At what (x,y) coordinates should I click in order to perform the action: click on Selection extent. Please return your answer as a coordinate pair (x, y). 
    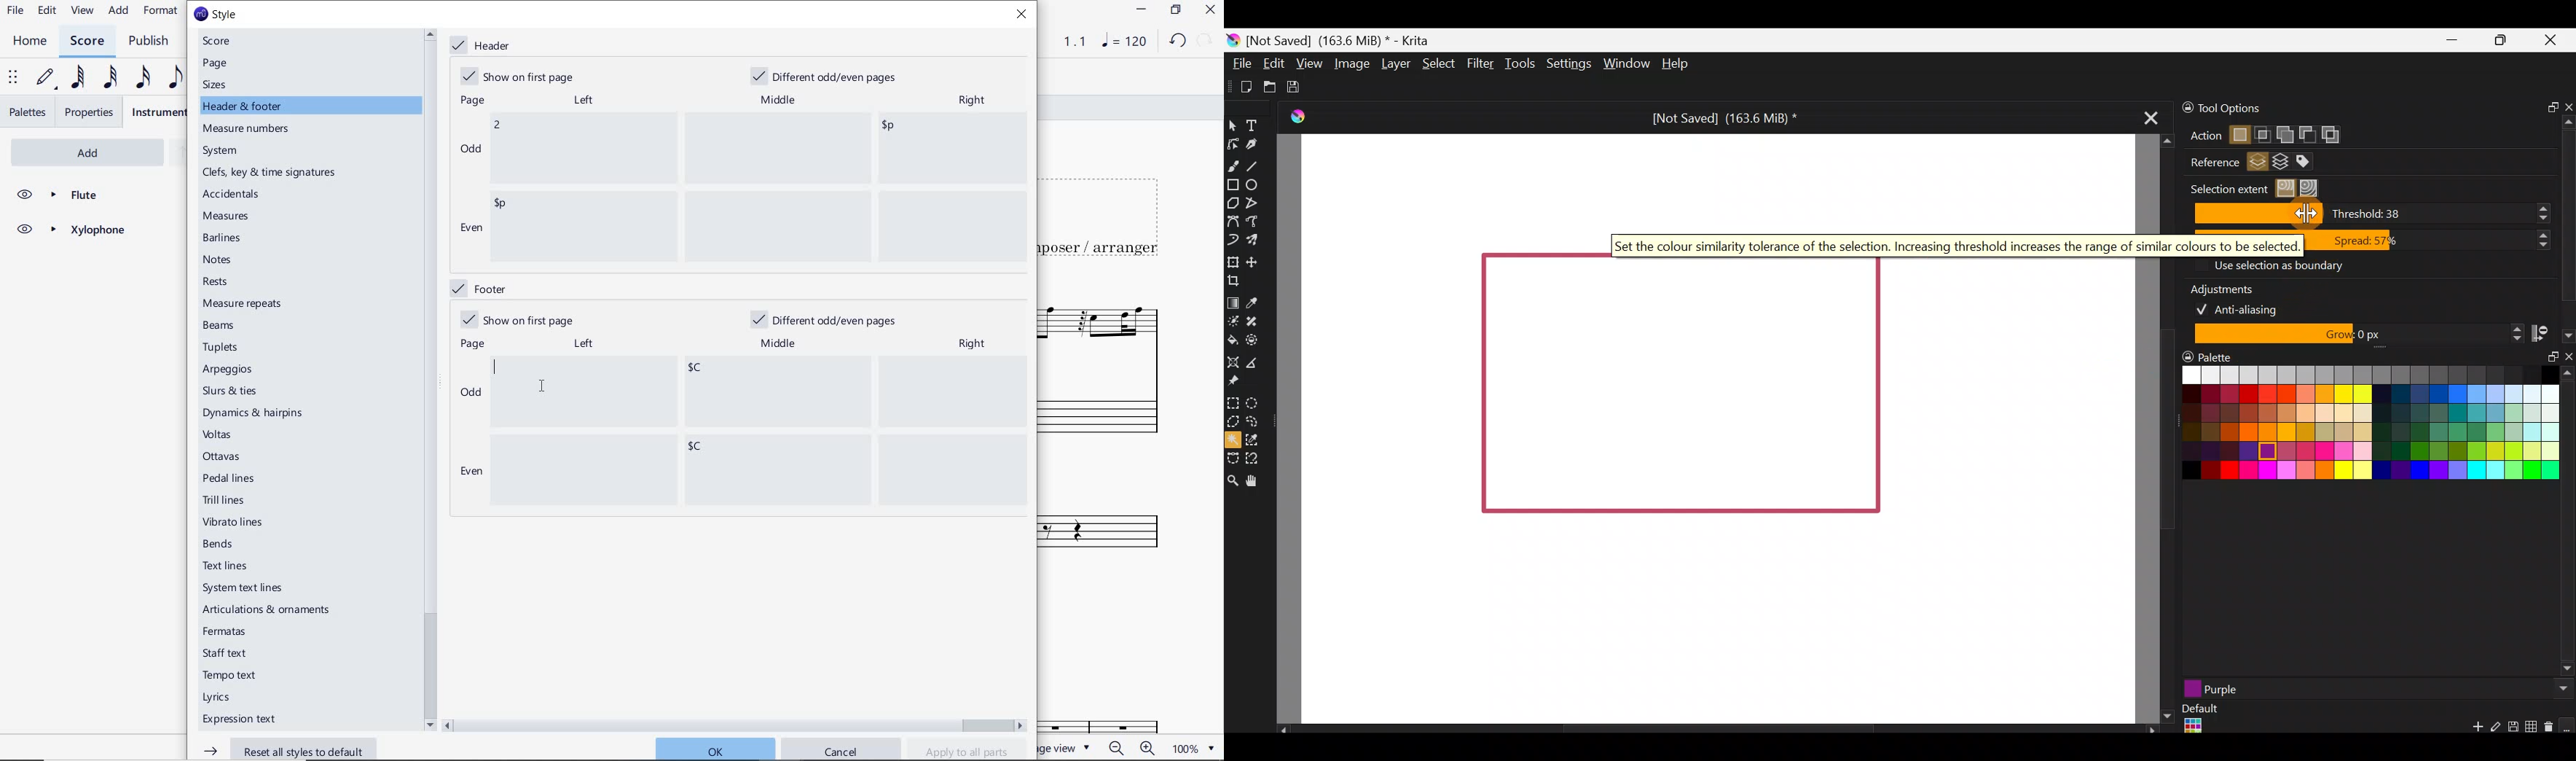
    Looking at the image, I should click on (2227, 189).